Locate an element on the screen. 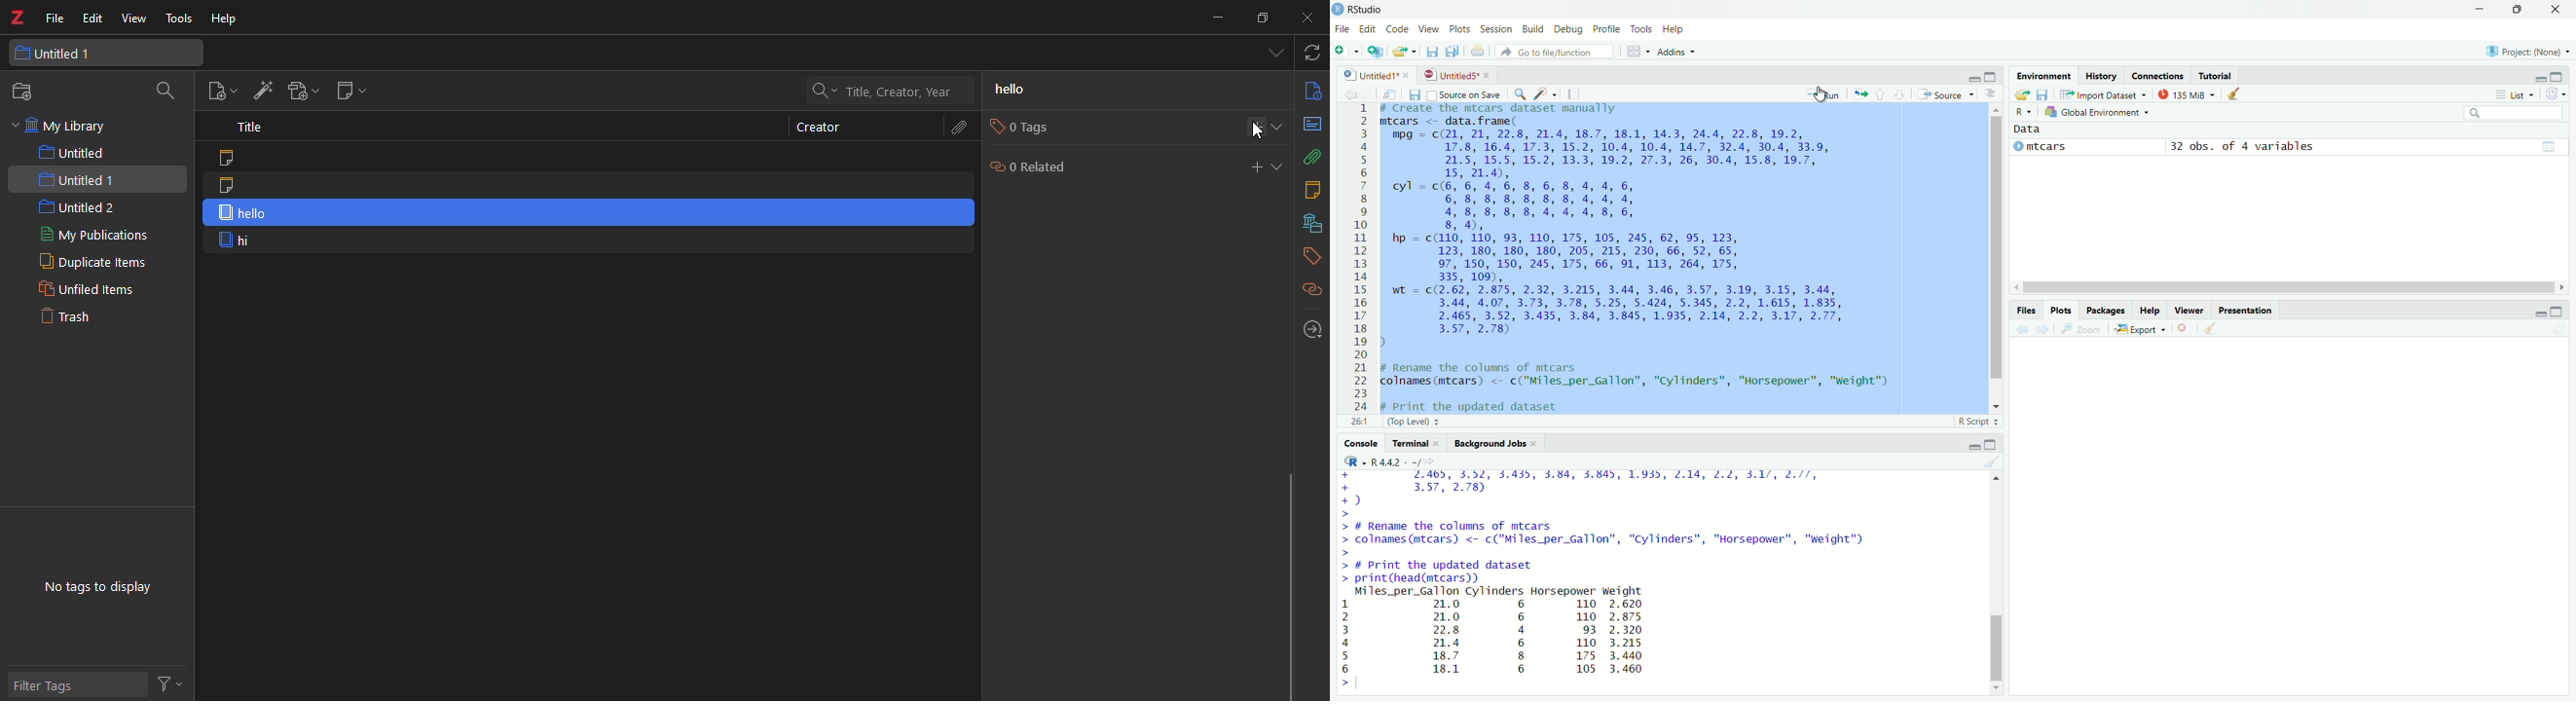 The width and height of the screenshot is (2576, 728). Profile is located at coordinates (1609, 30).